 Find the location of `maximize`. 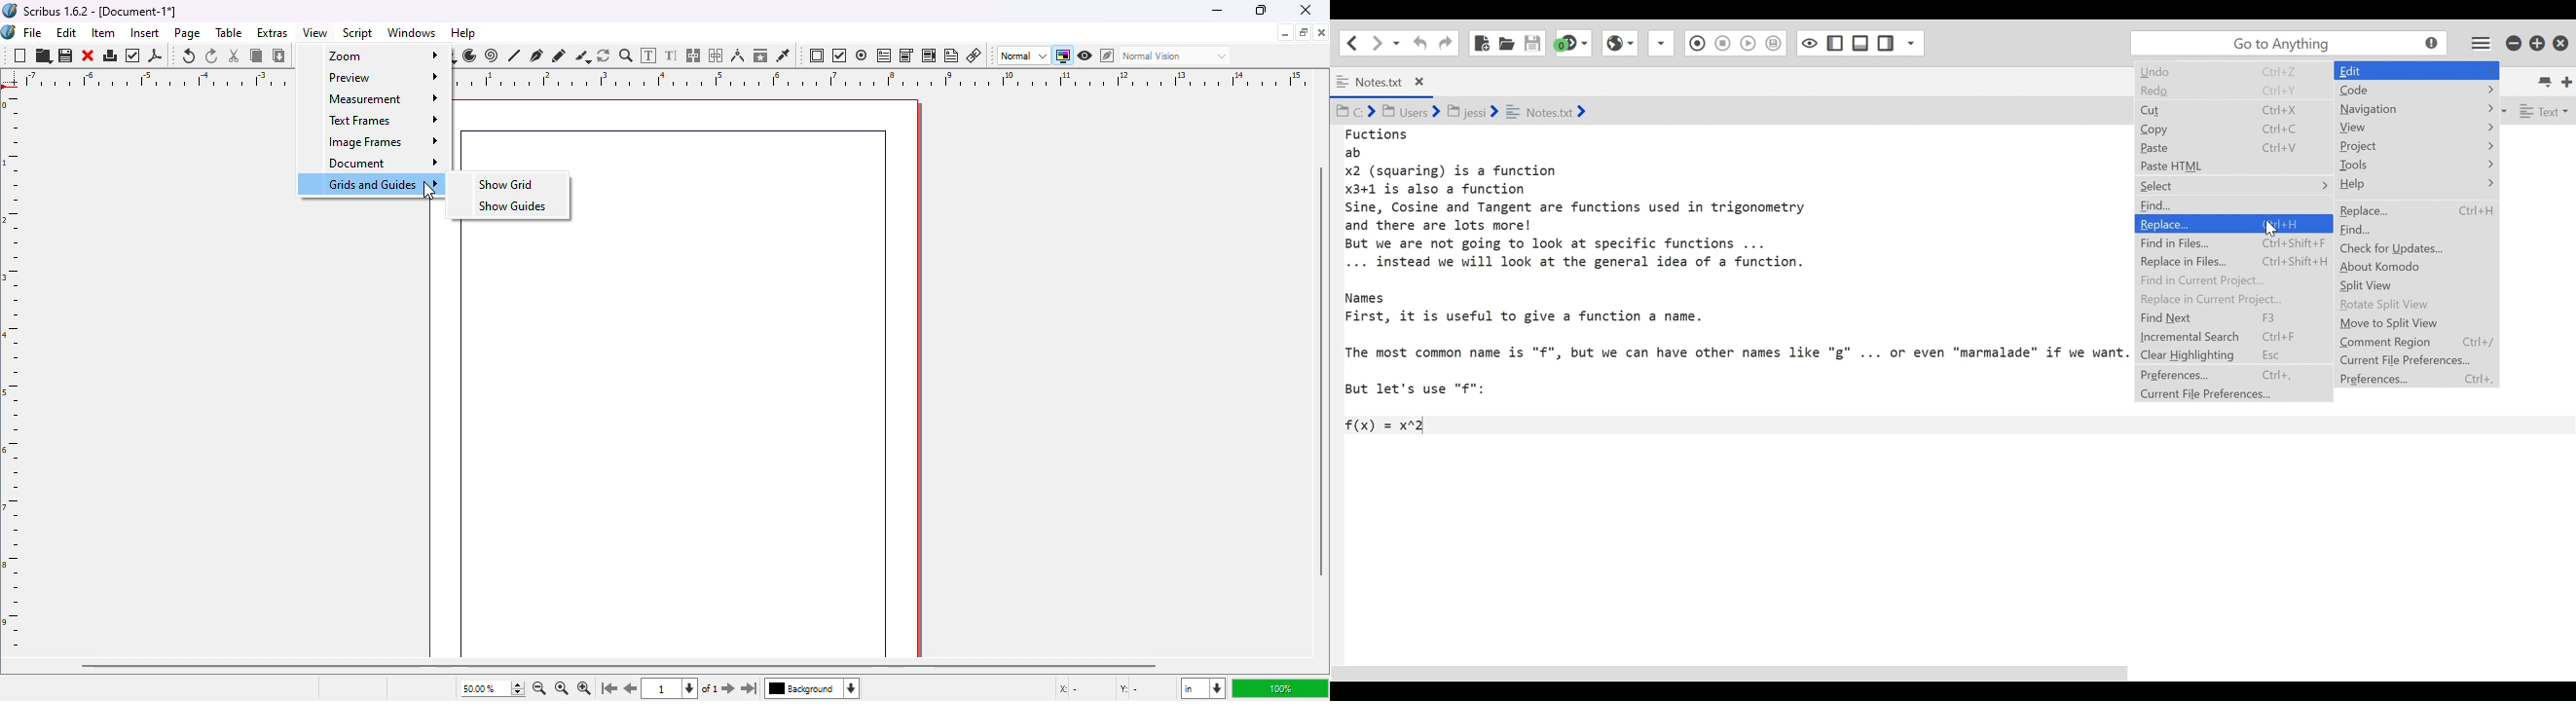

maximize is located at coordinates (1260, 10).